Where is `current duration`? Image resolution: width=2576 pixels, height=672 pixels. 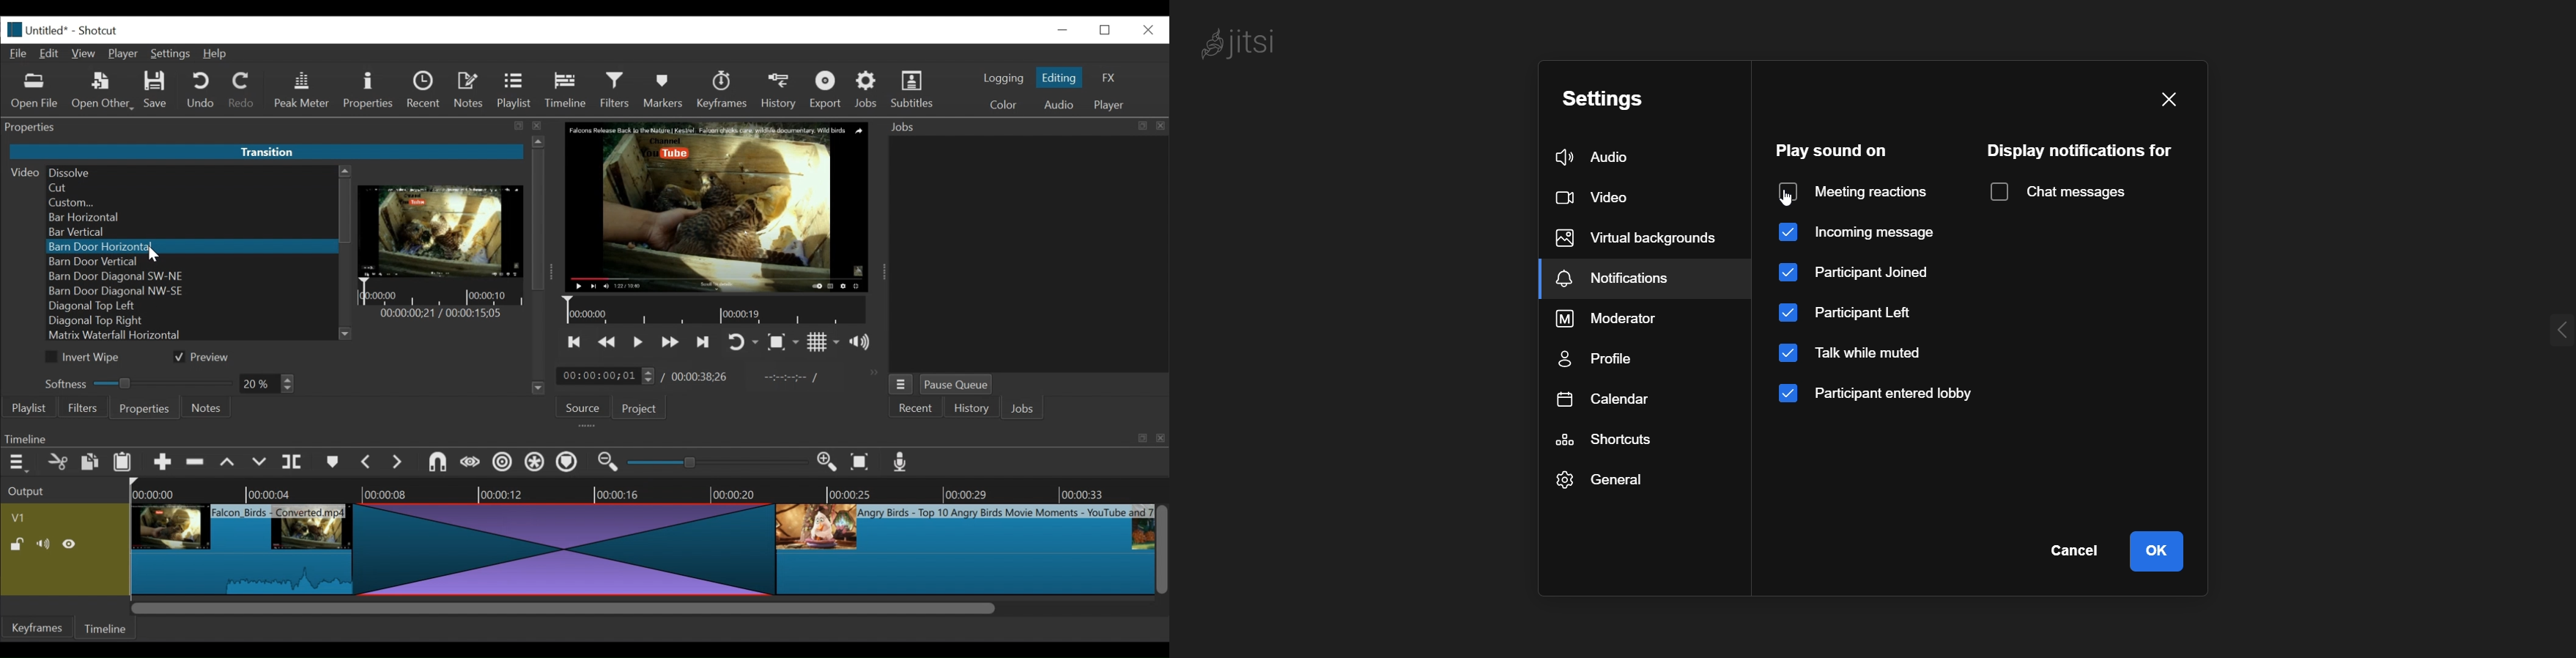
current duration is located at coordinates (607, 377).